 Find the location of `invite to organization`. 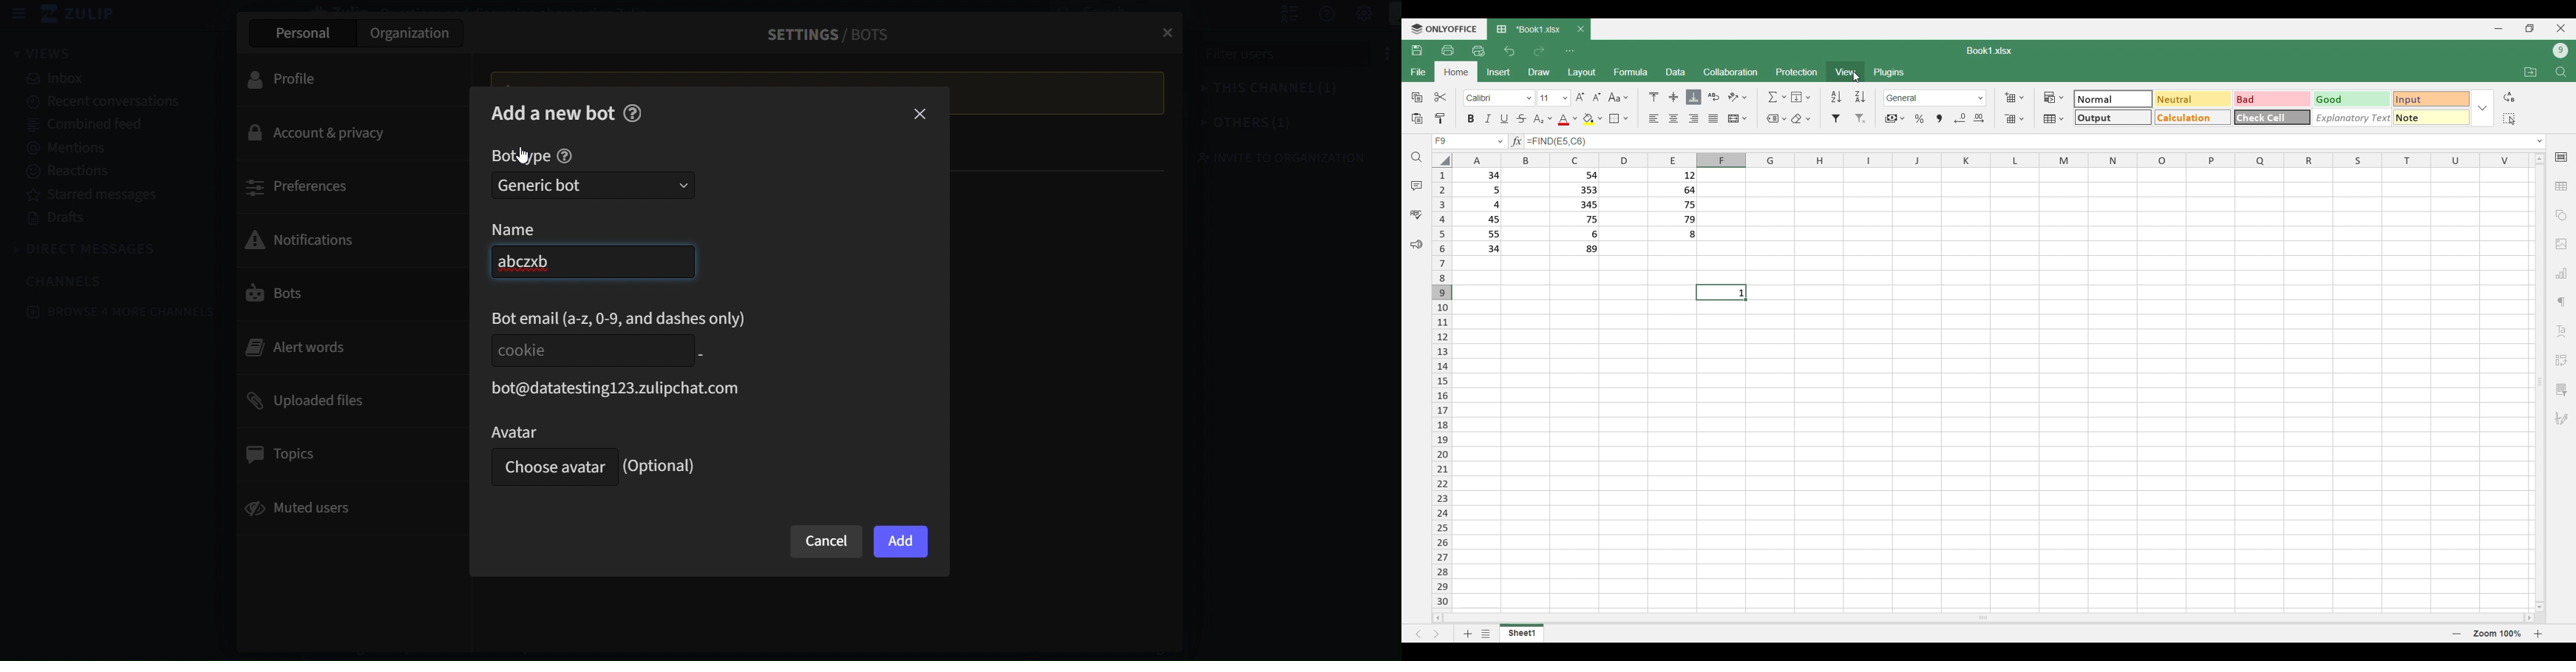

invite to organization is located at coordinates (1268, 157).